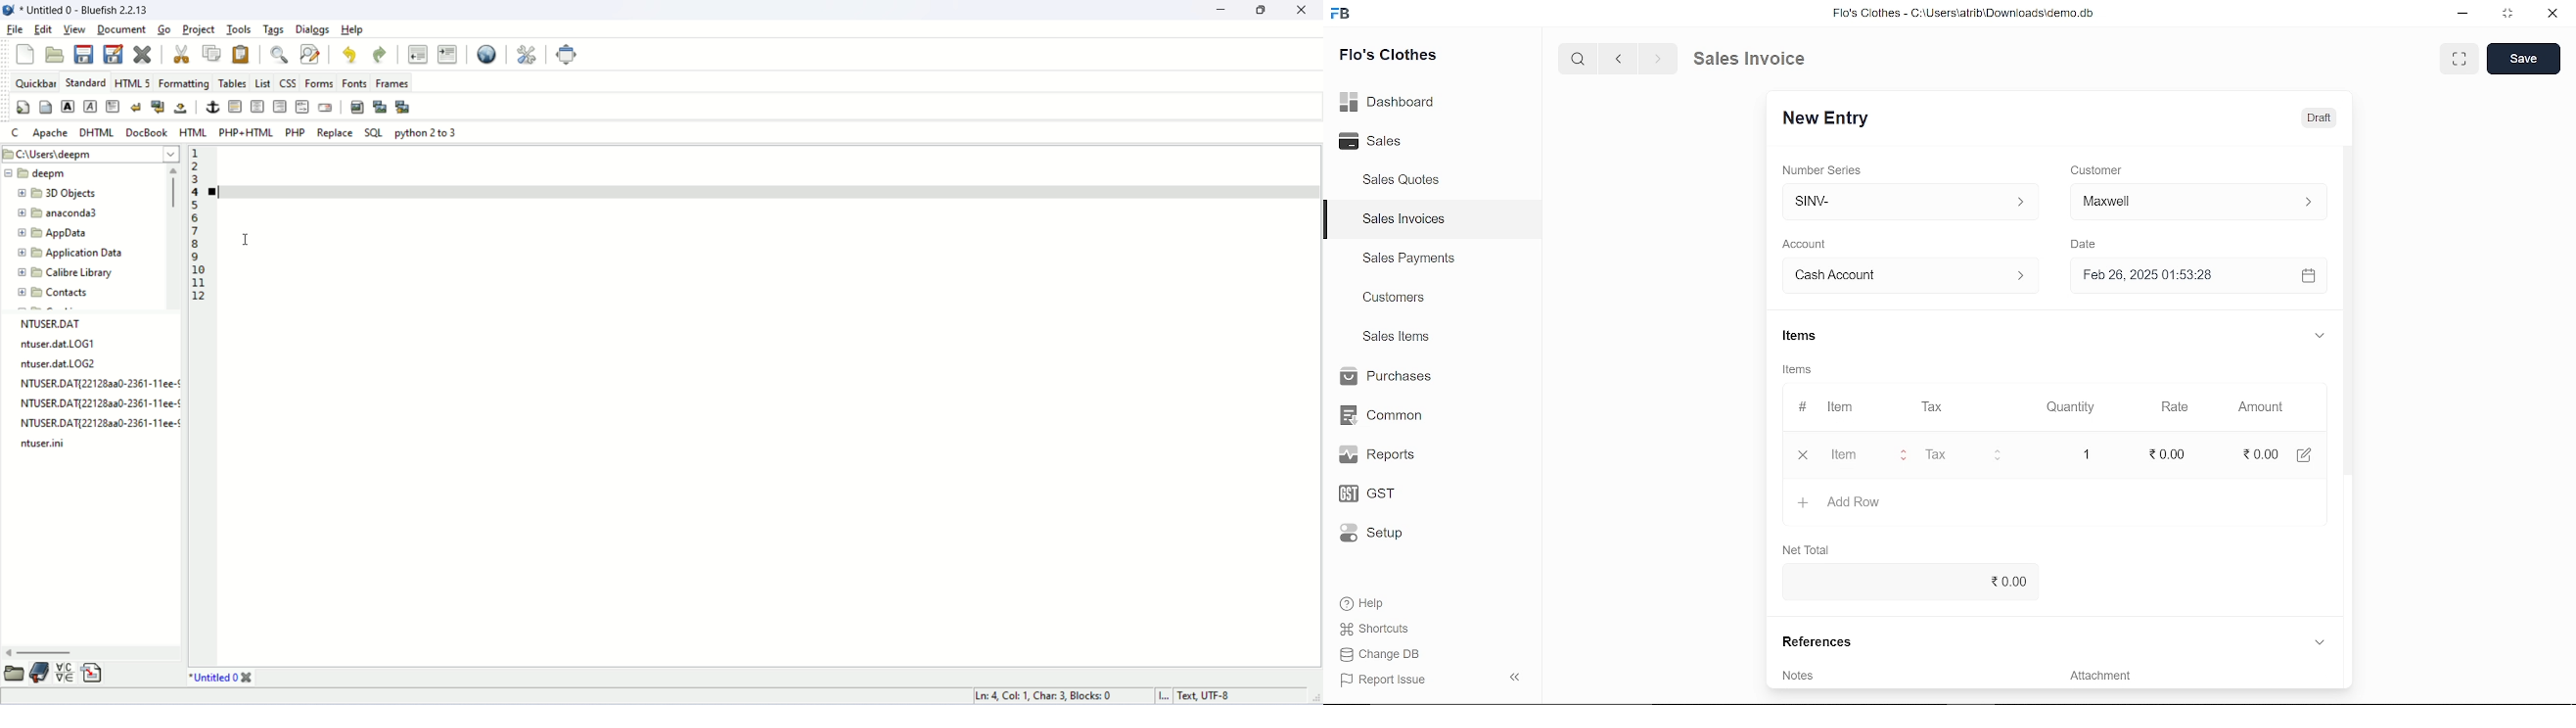 This screenshot has width=2576, height=728. I want to click on Reports., so click(1385, 454).